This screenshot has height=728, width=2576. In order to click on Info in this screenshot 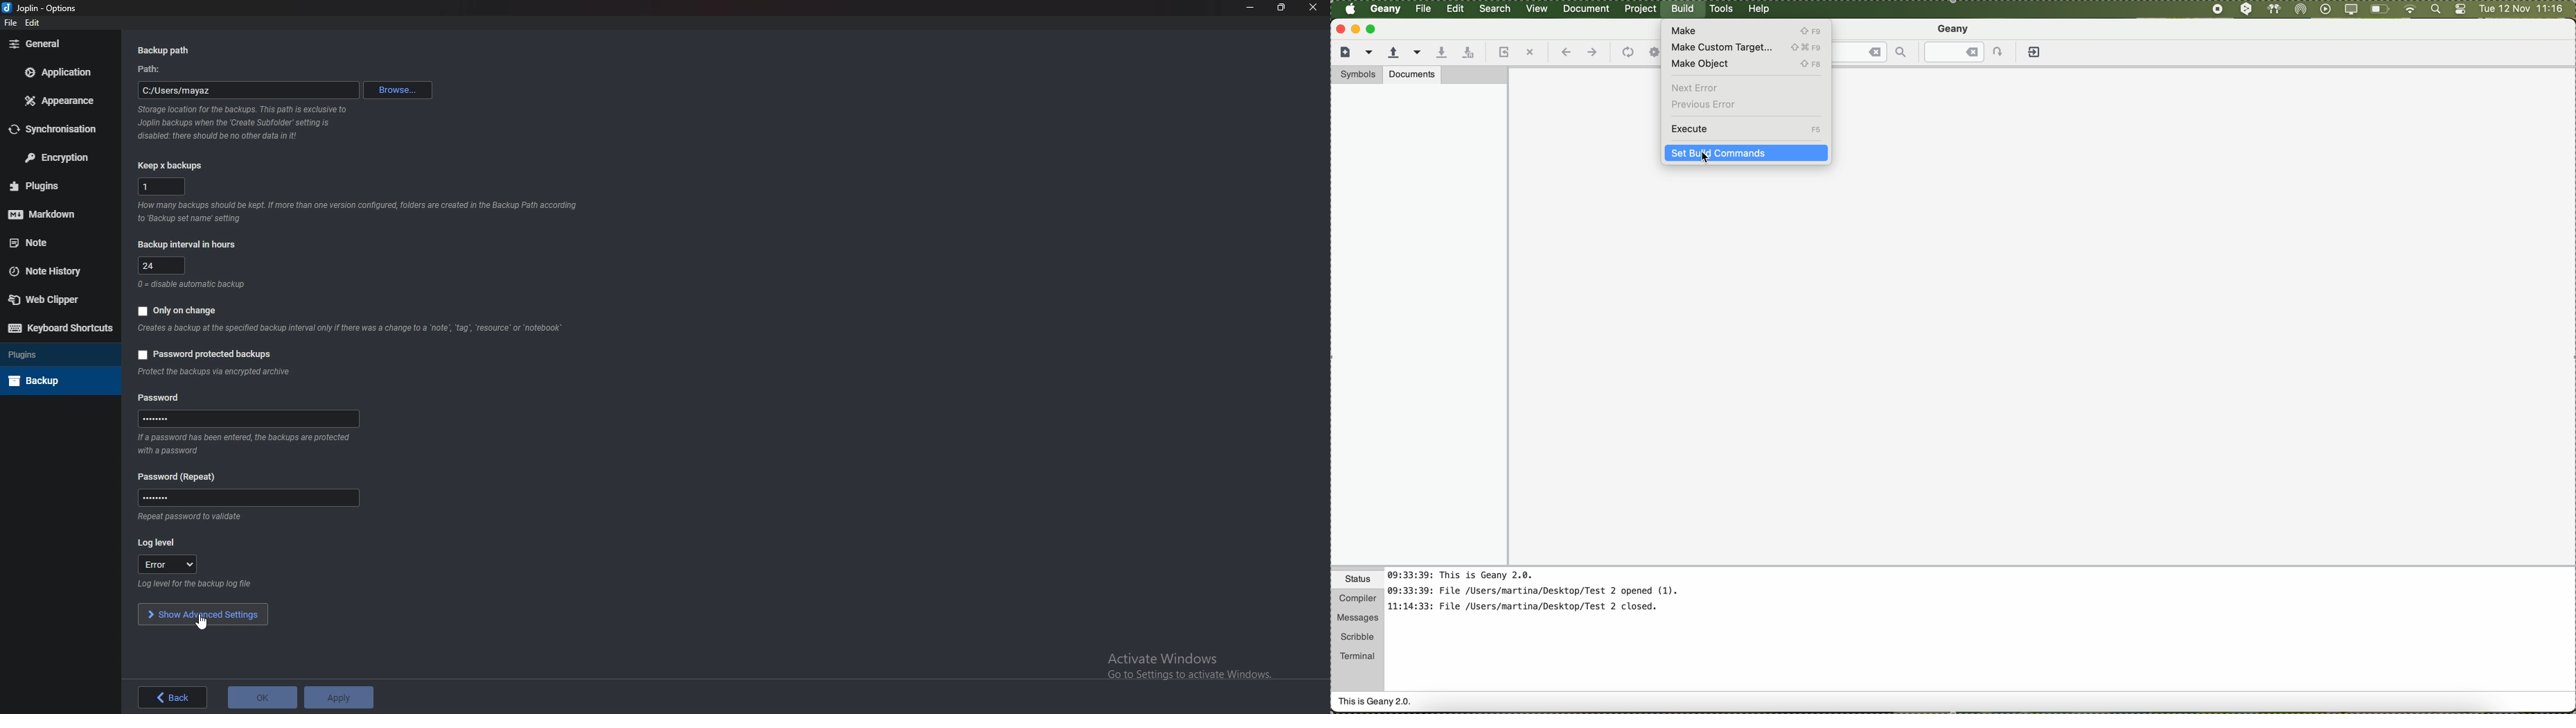, I will do `click(193, 284)`.